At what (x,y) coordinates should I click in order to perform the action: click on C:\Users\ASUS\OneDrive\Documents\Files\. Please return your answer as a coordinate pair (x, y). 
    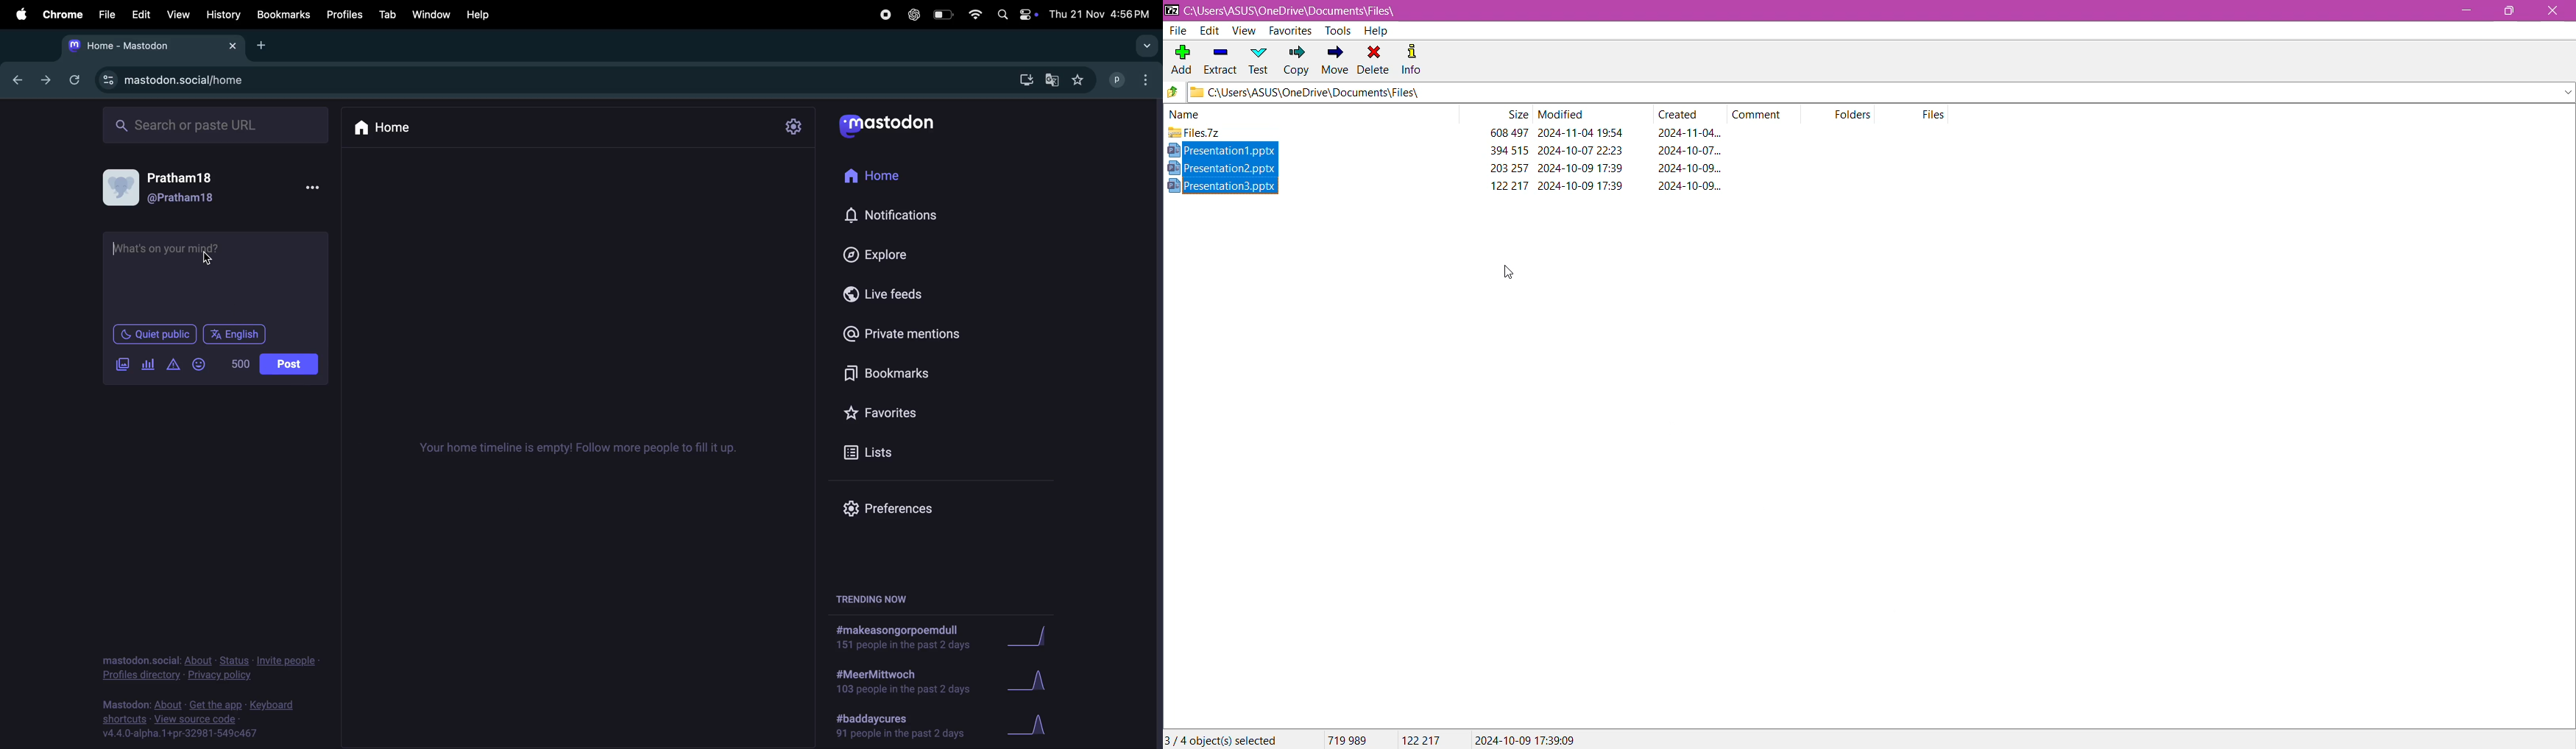
    Looking at the image, I should click on (1303, 11).